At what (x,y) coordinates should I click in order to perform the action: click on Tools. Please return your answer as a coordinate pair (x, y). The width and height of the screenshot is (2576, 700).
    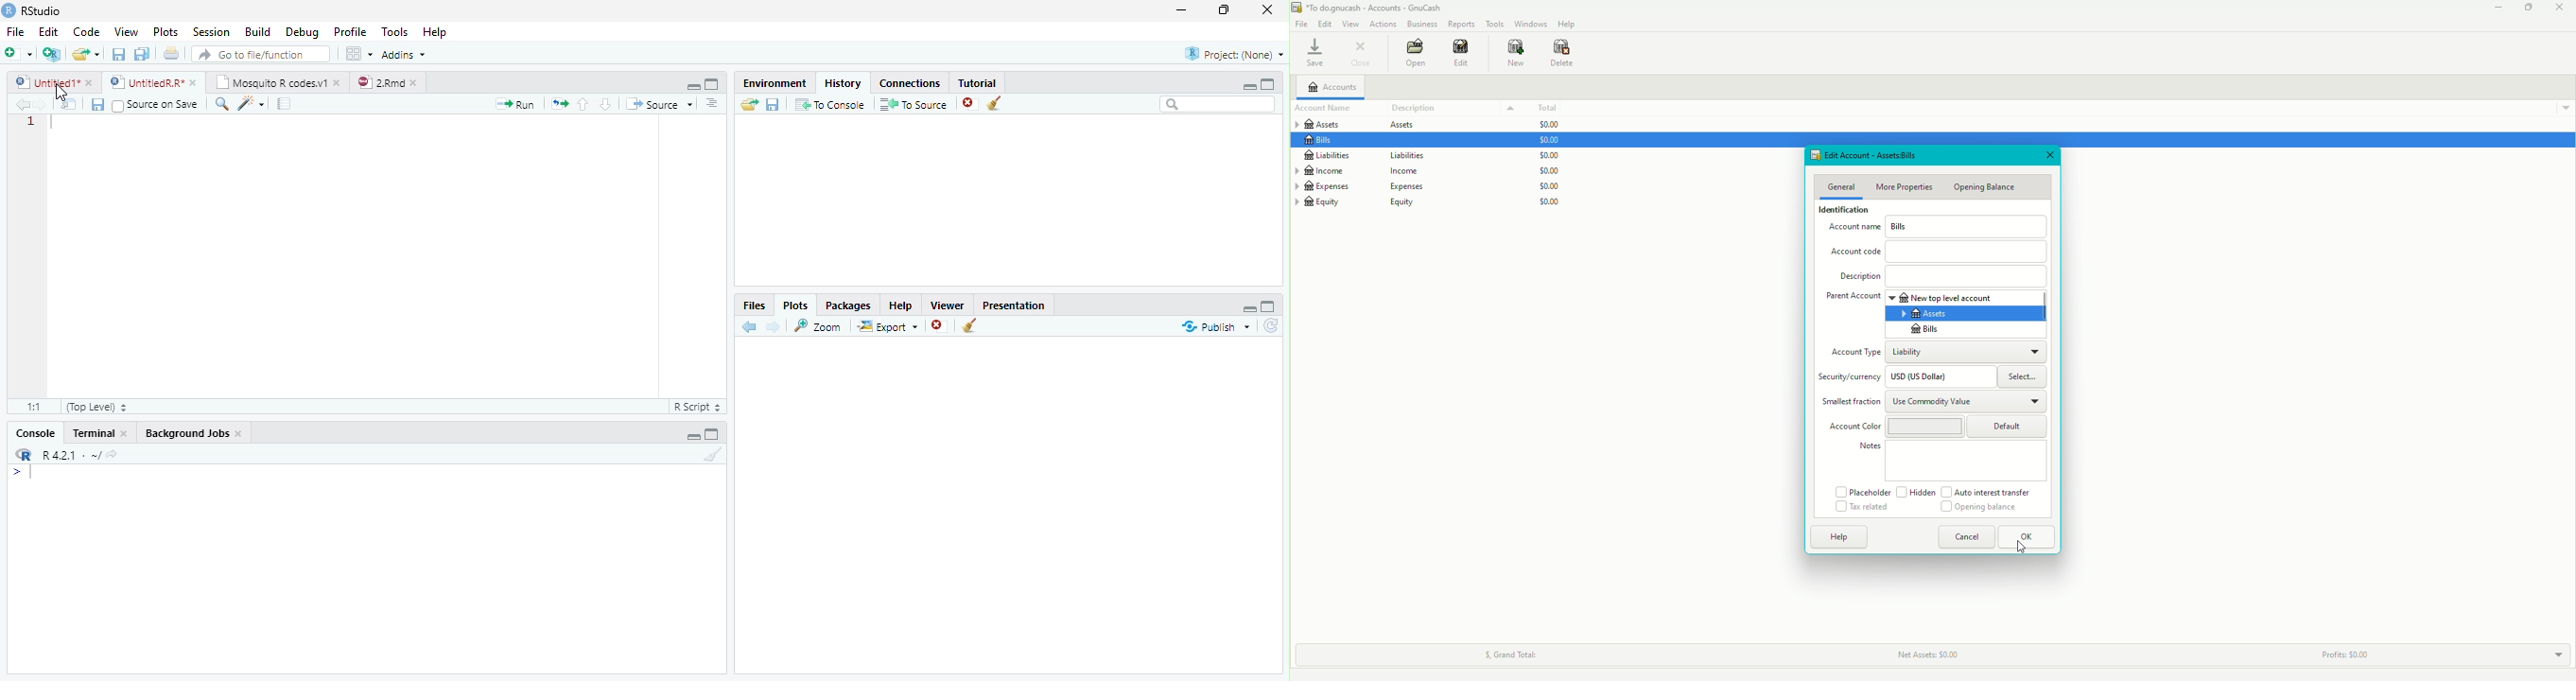
    Looking at the image, I should click on (393, 32).